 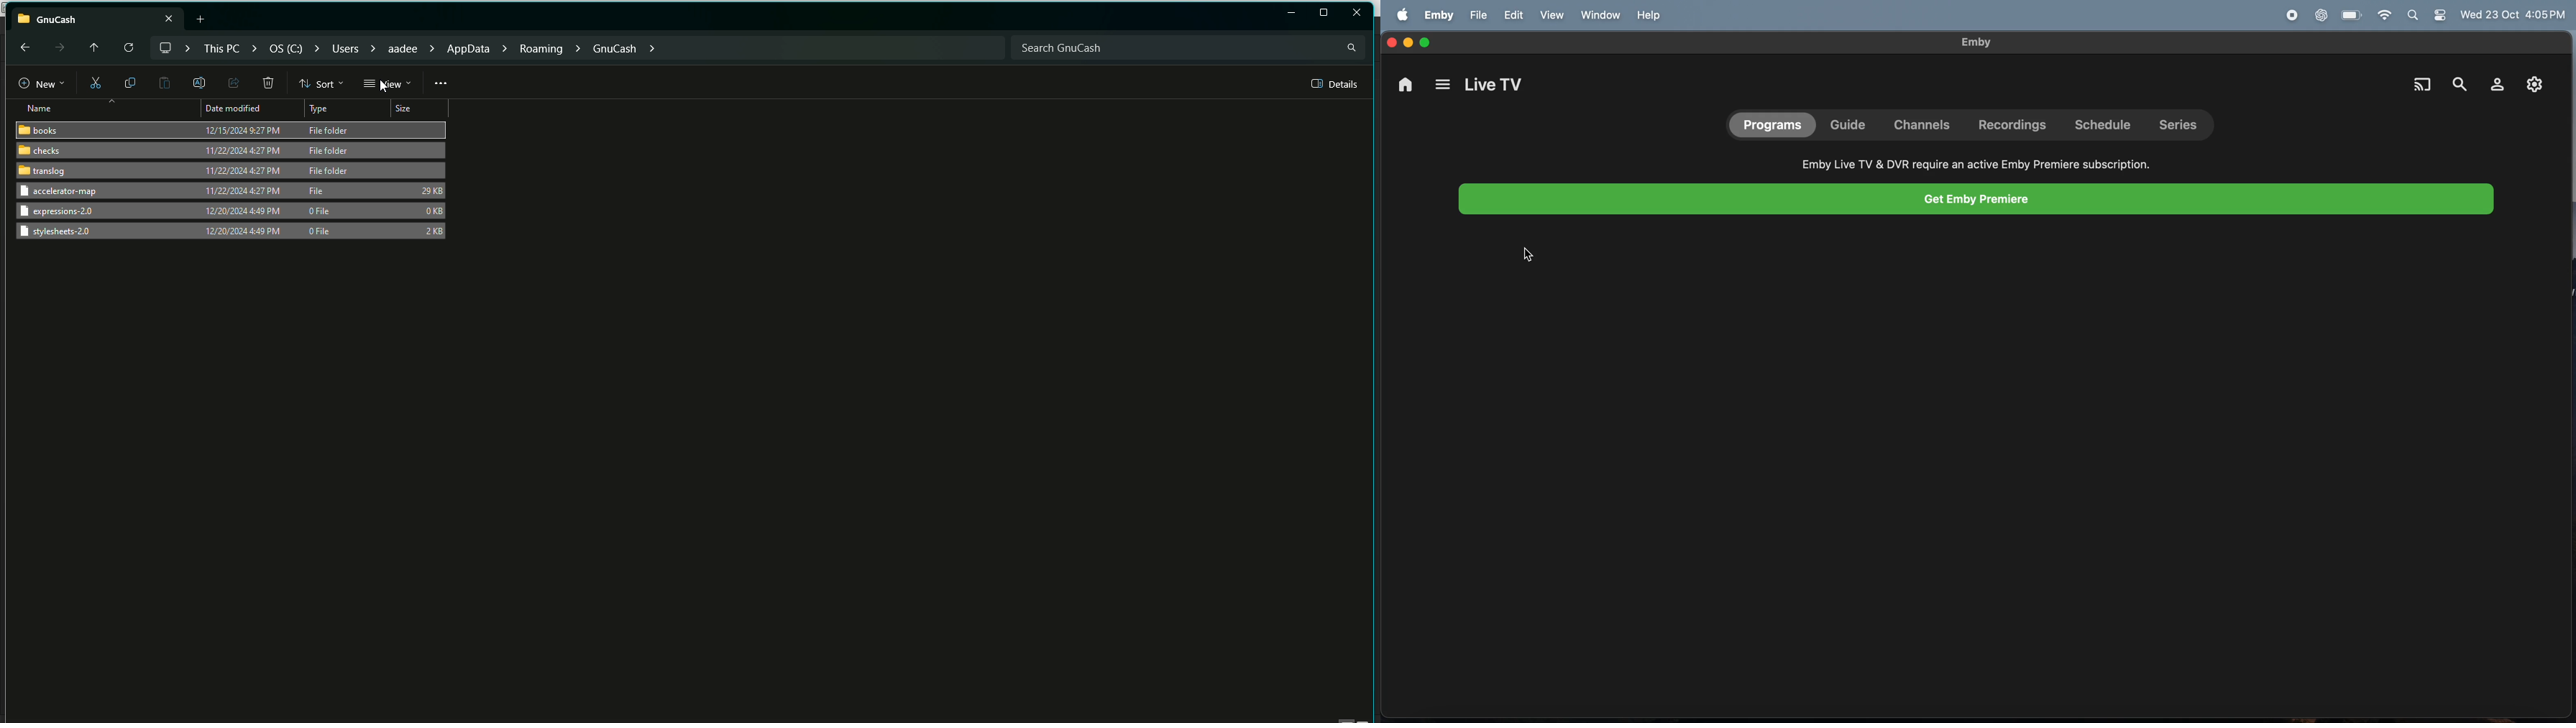 I want to click on Edit, so click(x=197, y=82).